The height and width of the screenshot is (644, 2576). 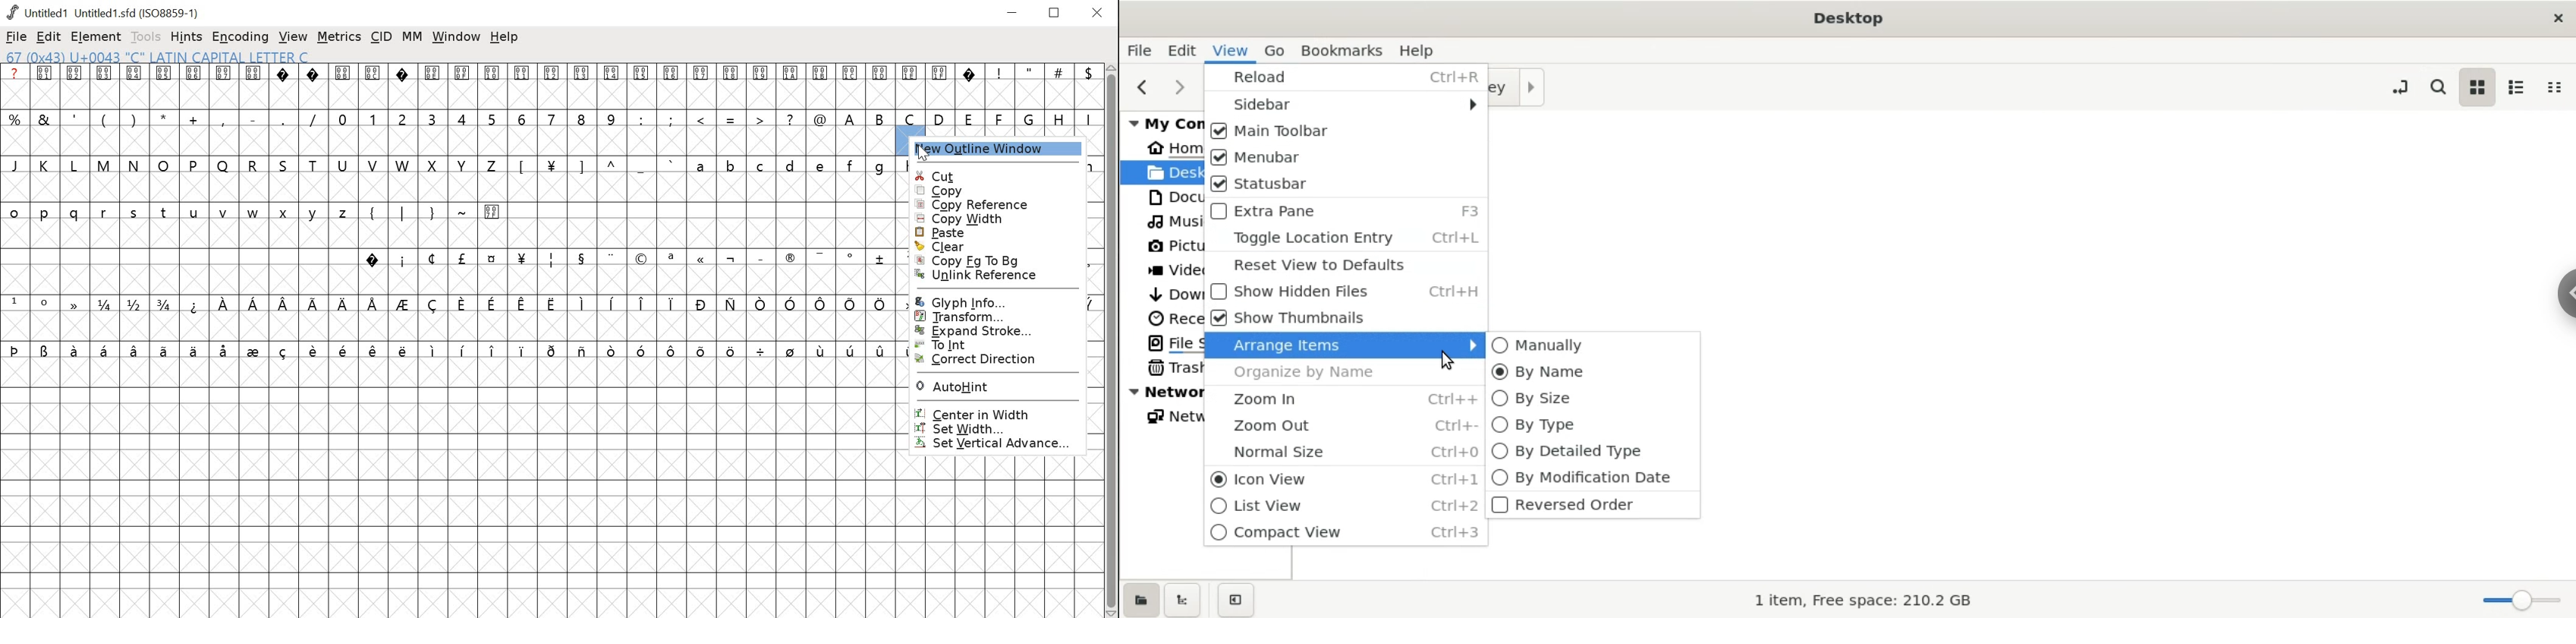 I want to click on window, so click(x=457, y=39).